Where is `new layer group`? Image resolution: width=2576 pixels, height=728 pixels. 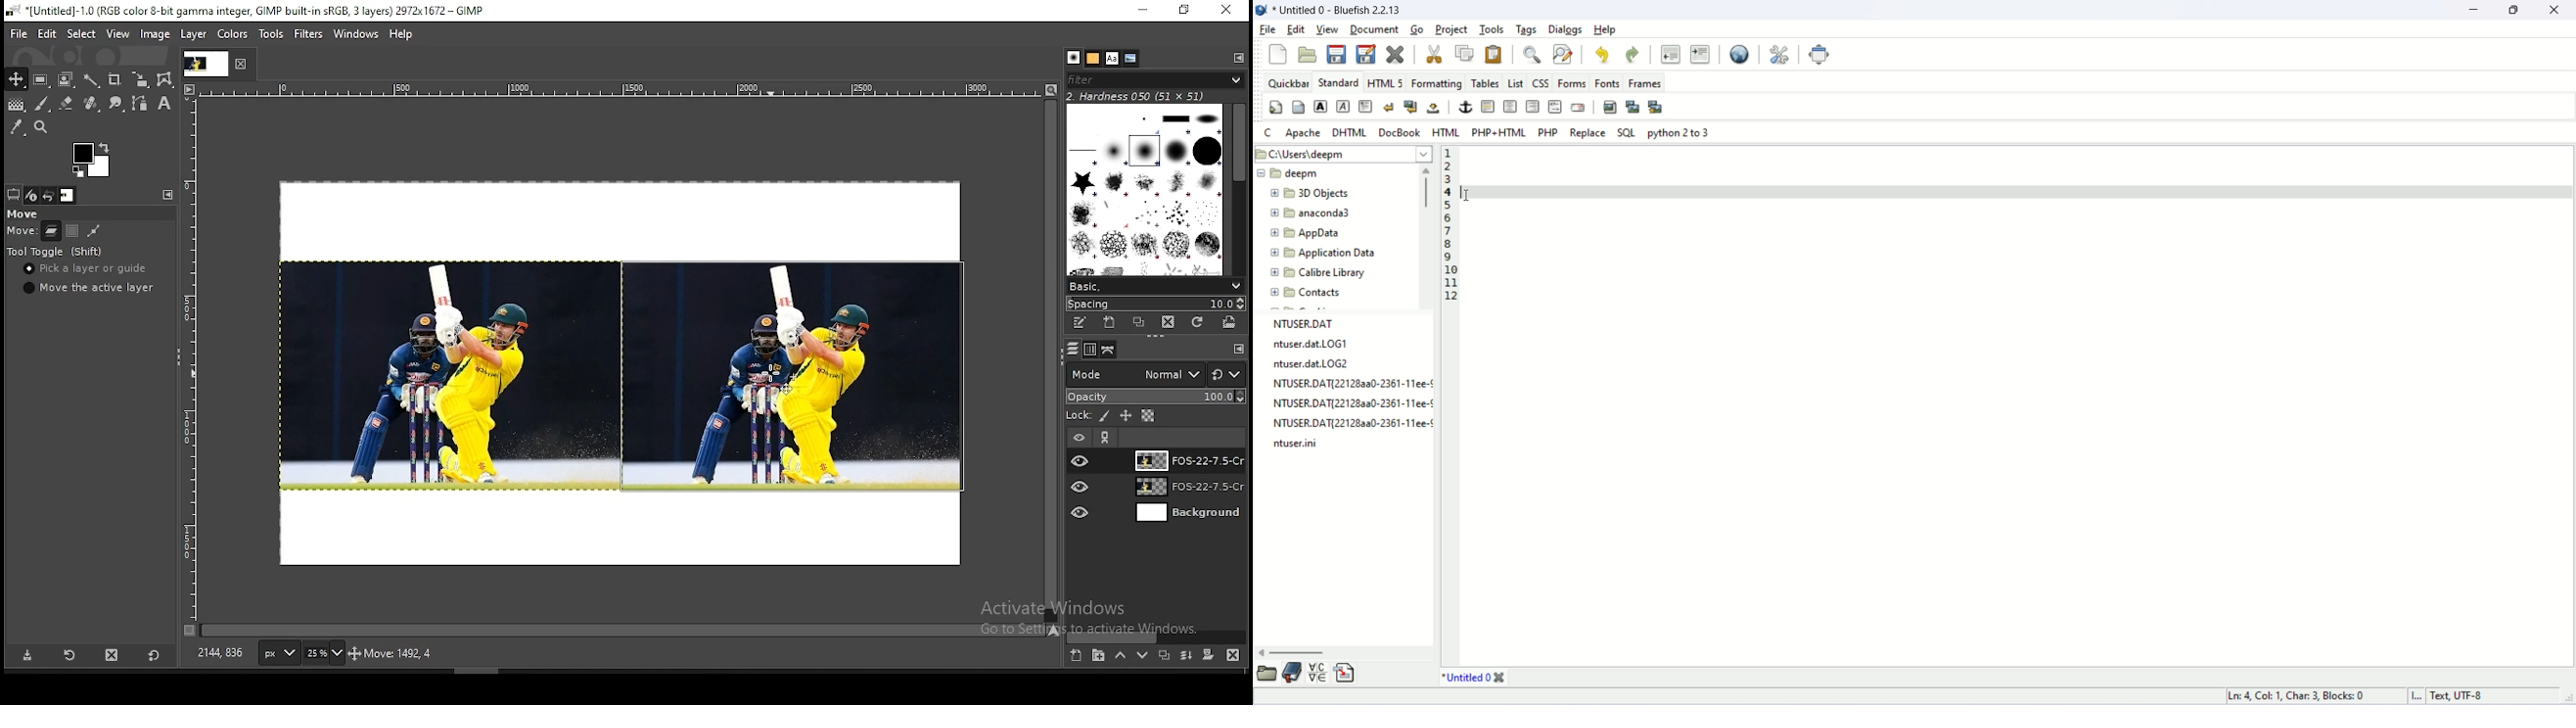
new layer group is located at coordinates (1098, 657).